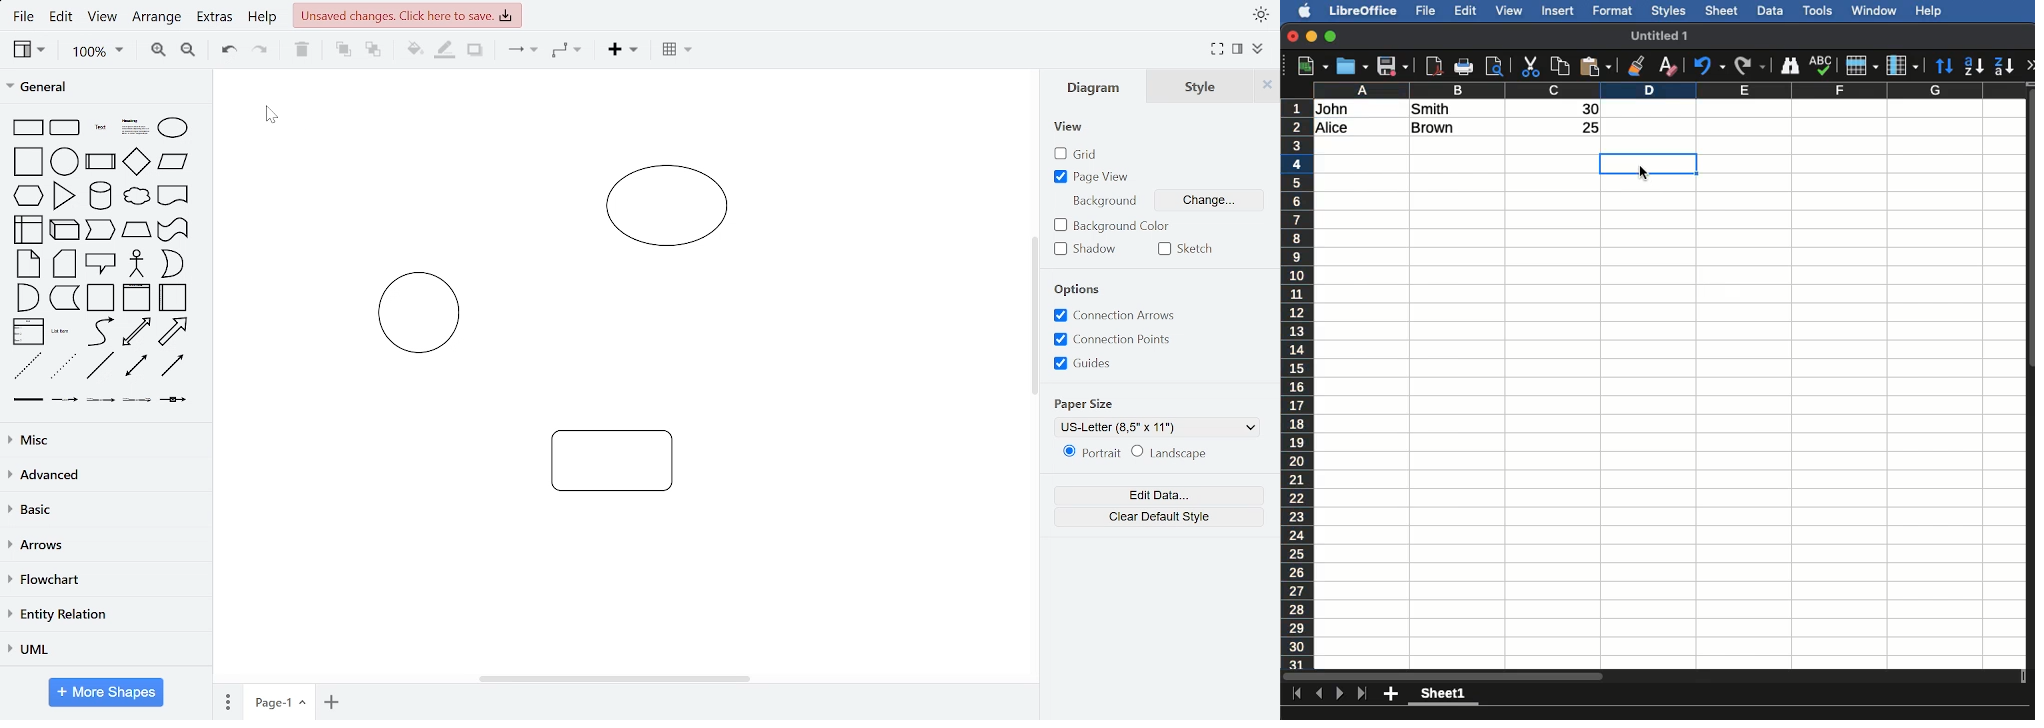  Describe the element at coordinates (1559, 13) in the screenshot. I see `Insert` at that location.